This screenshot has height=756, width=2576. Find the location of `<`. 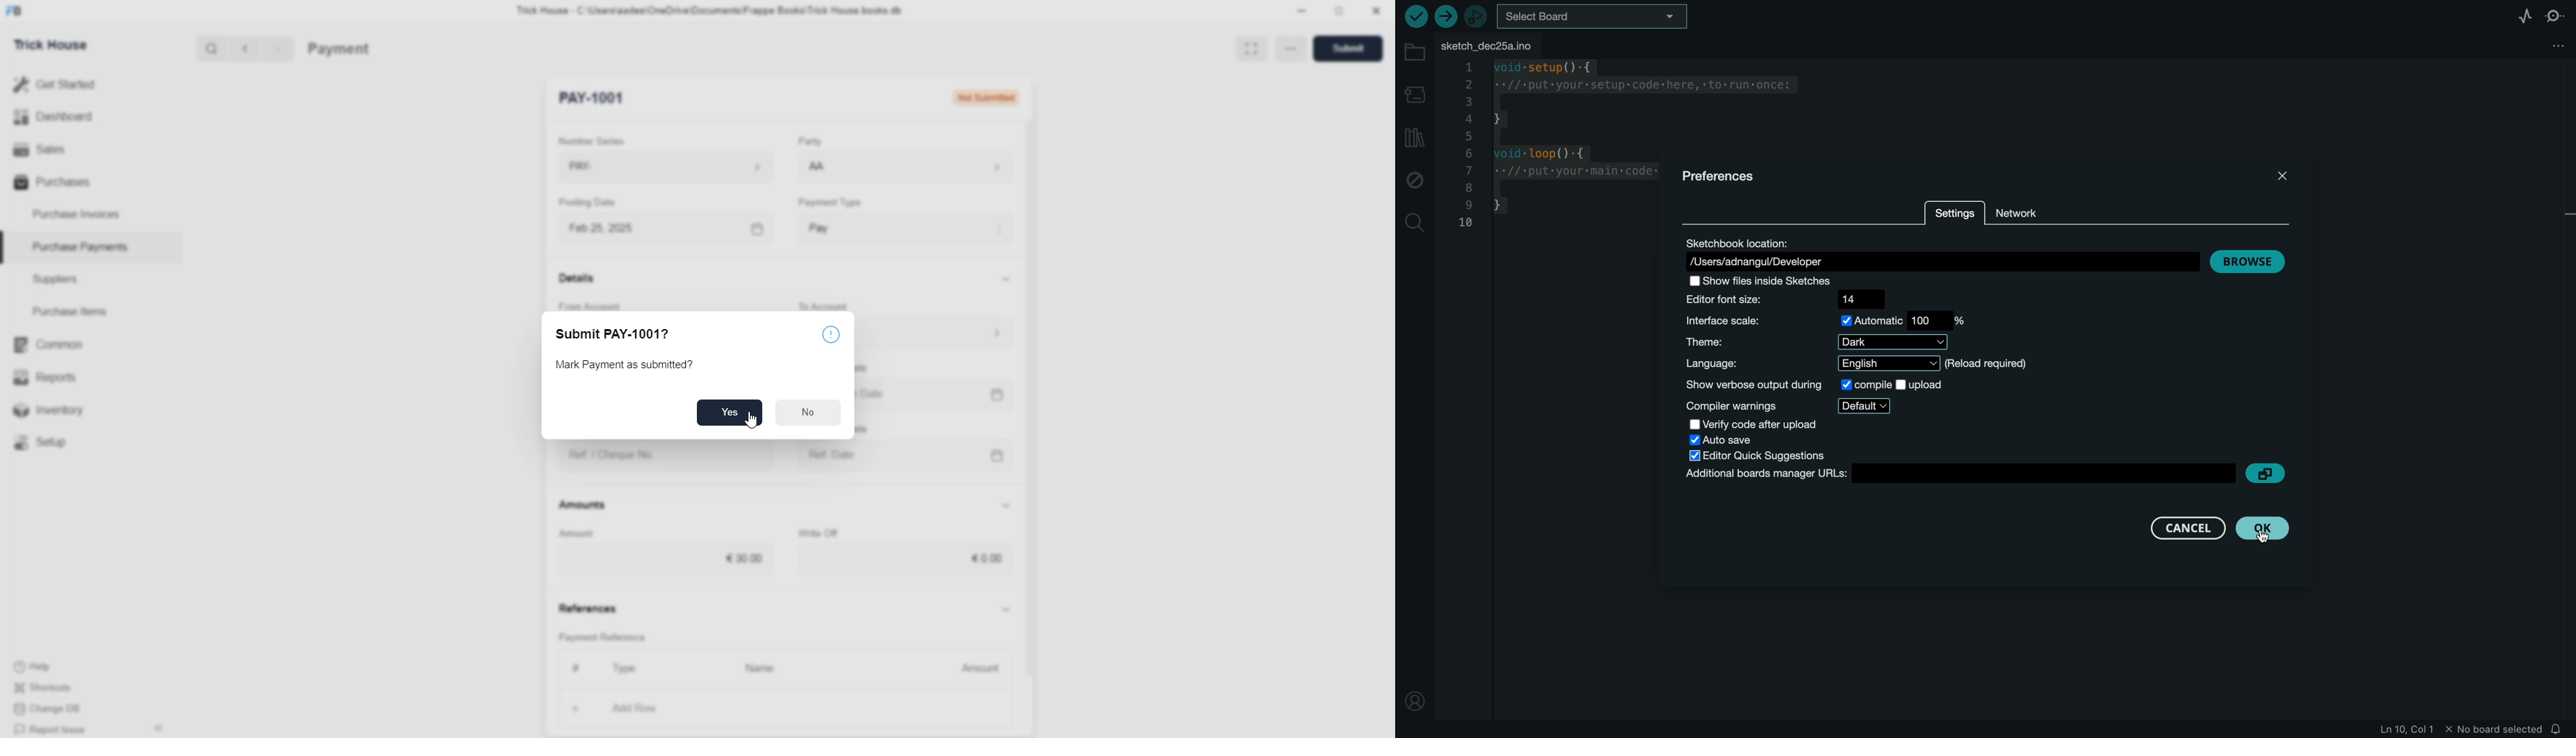

< is located at coordinates (242, 48).